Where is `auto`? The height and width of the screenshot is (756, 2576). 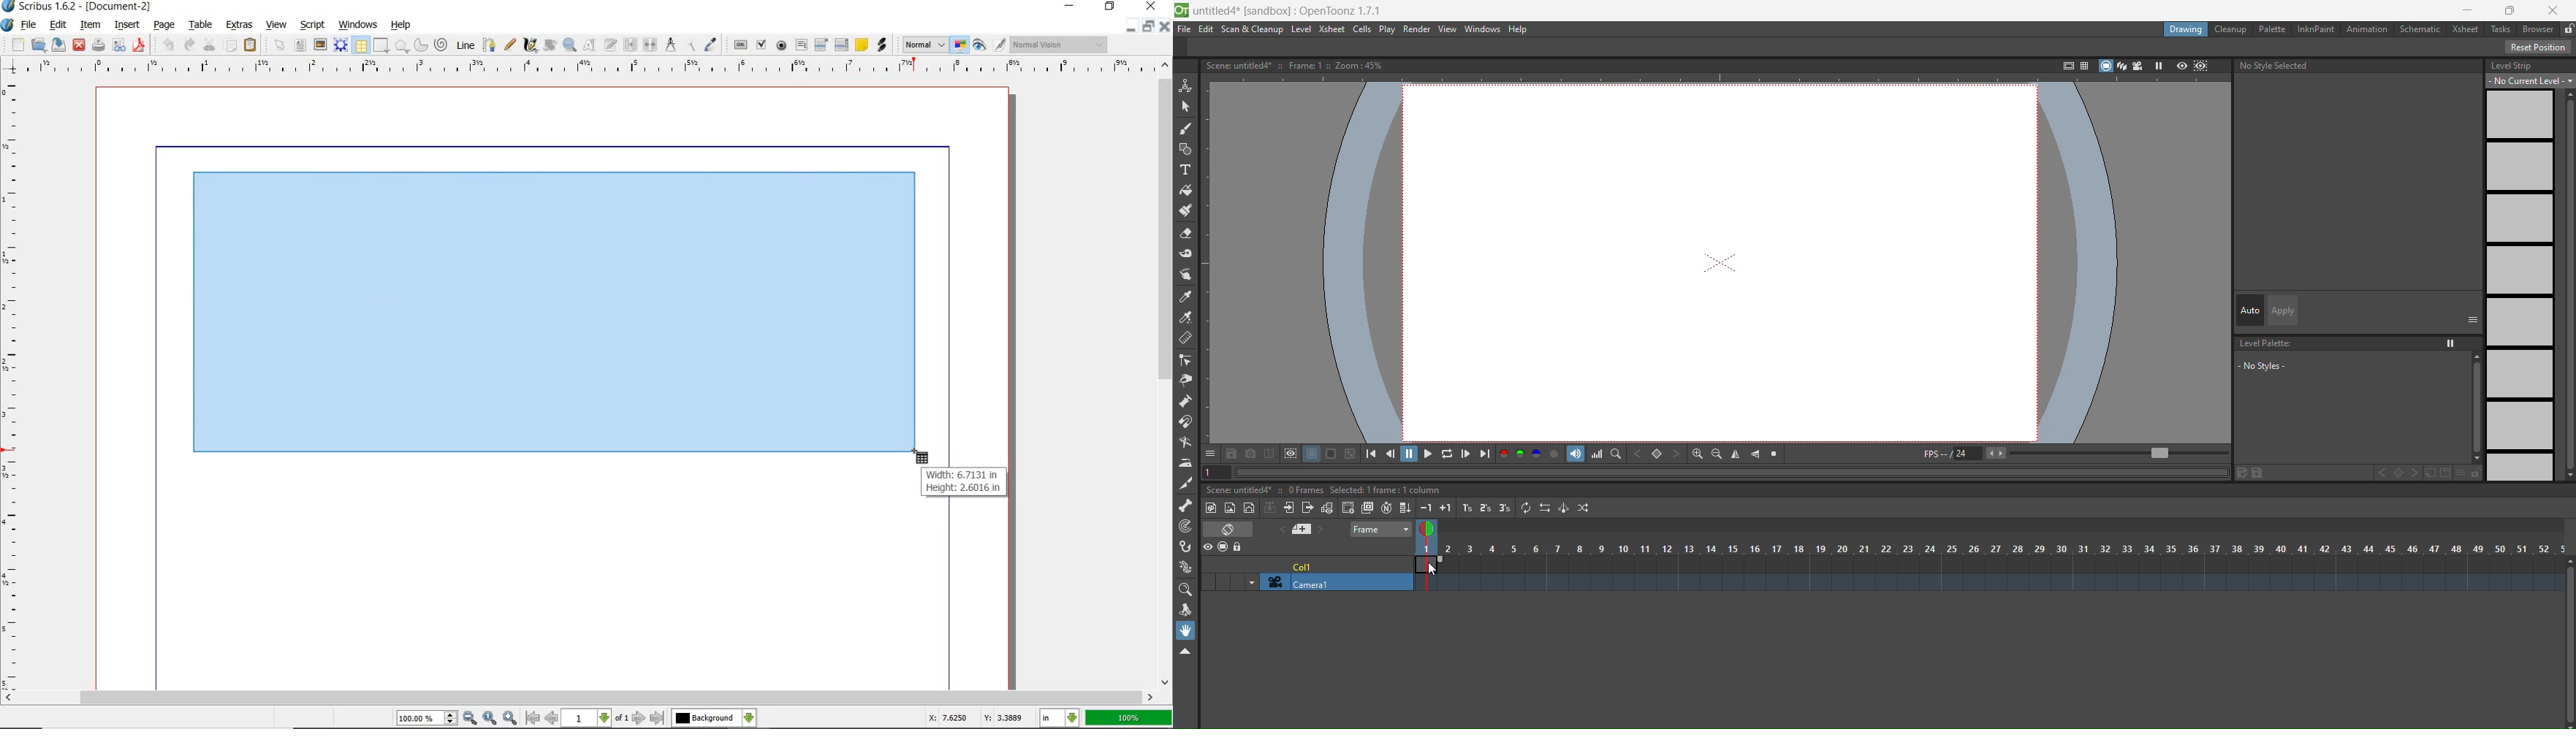 auto is located at coordinates (2250, 310).